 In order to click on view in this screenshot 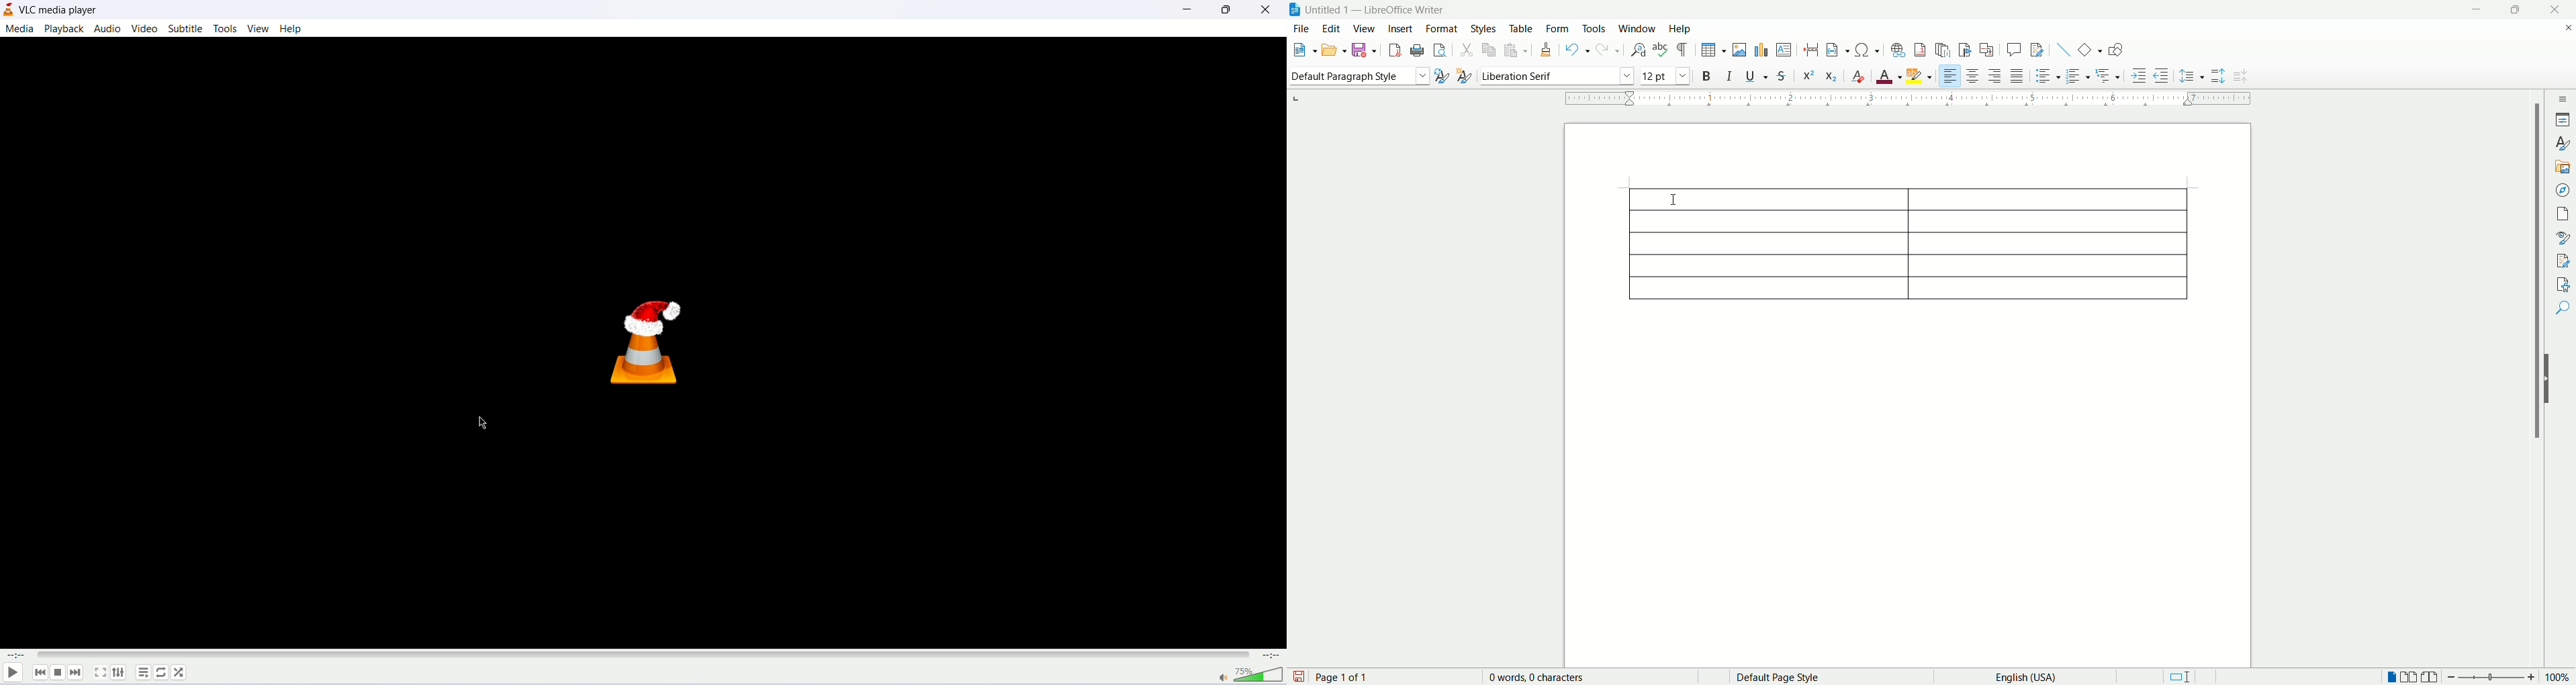, I will do `click(258, 28)`.